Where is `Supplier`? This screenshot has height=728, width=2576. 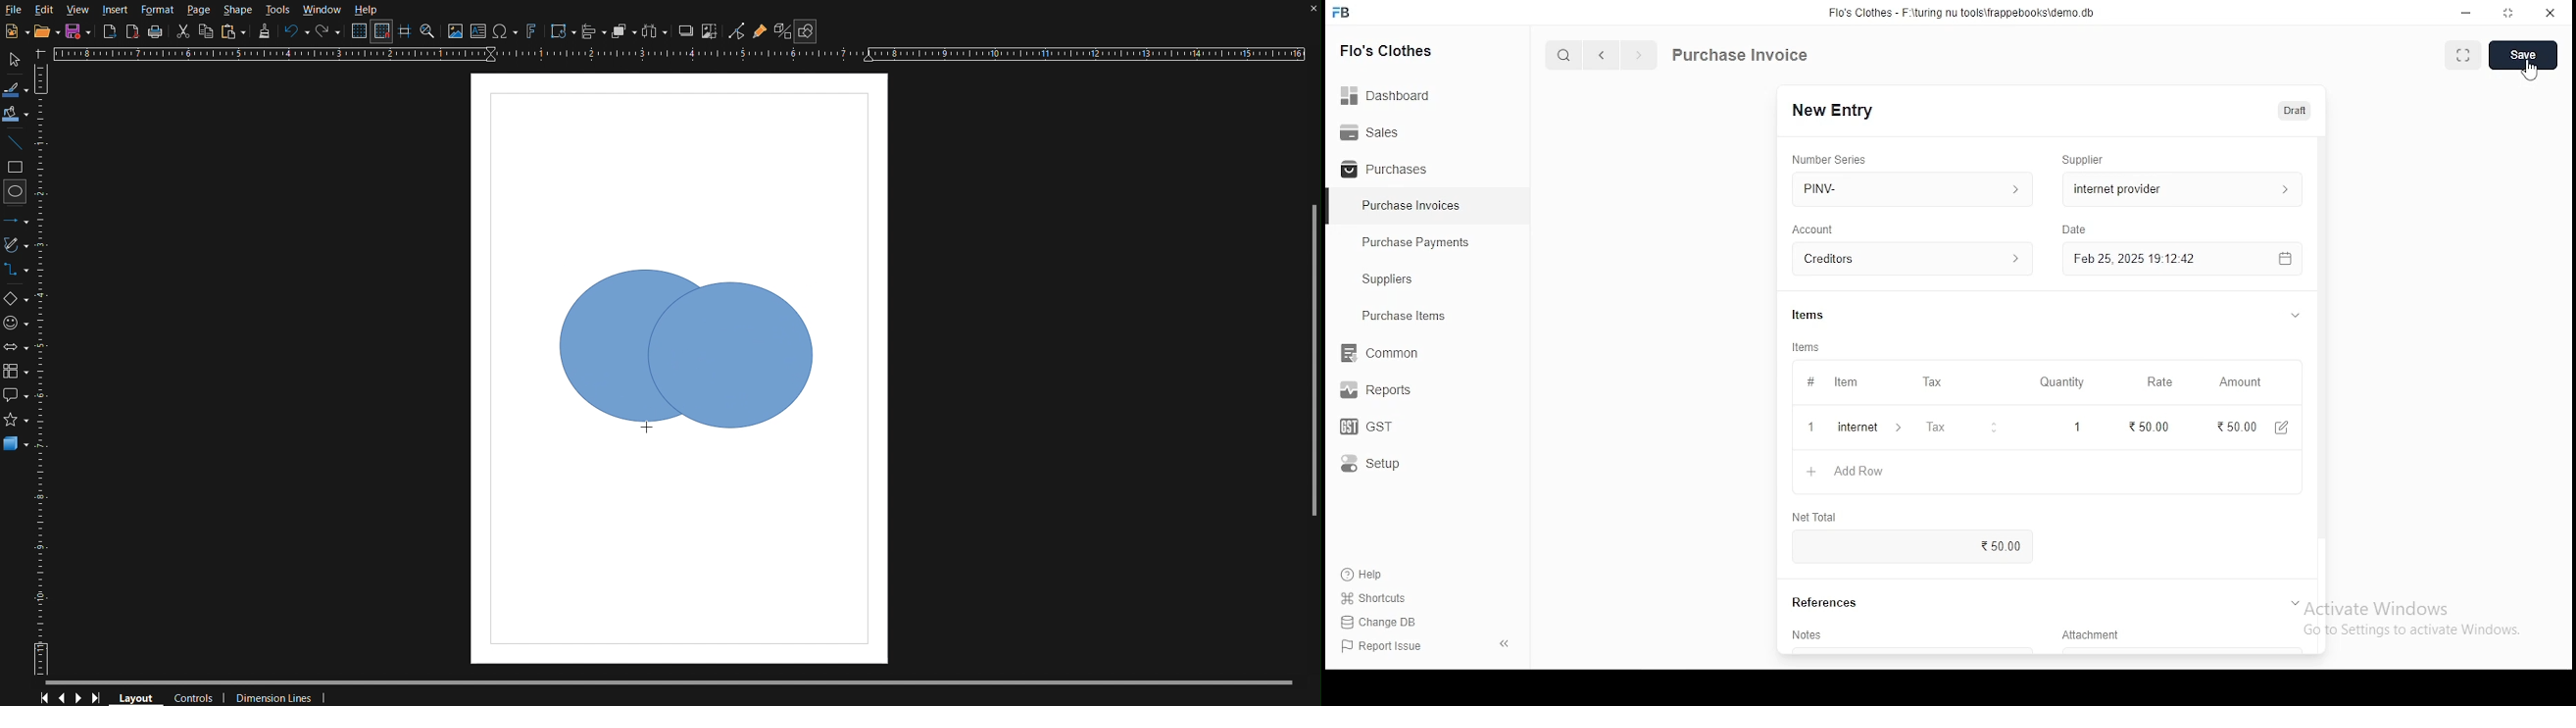
Supplier is located at coordinates (2084, 160).